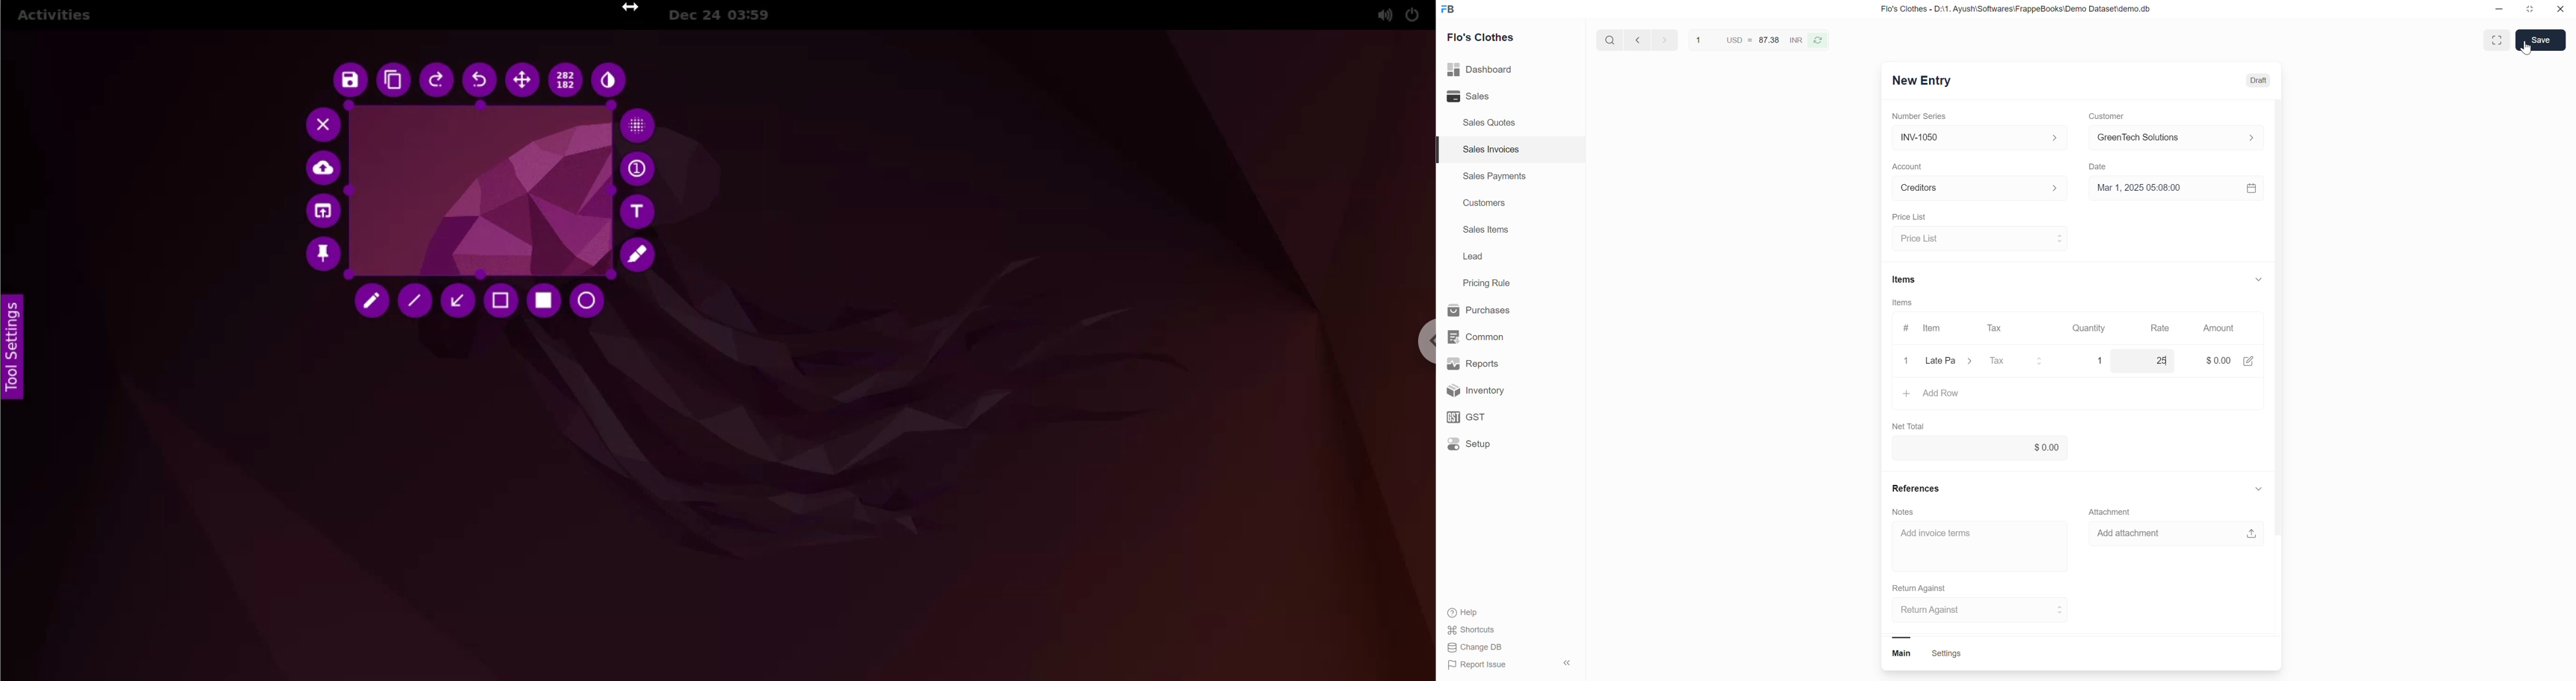  What do you see at coordinates (2018, 361) in the screenshot?
I see `select tax` at bounding box center [2018, 361].